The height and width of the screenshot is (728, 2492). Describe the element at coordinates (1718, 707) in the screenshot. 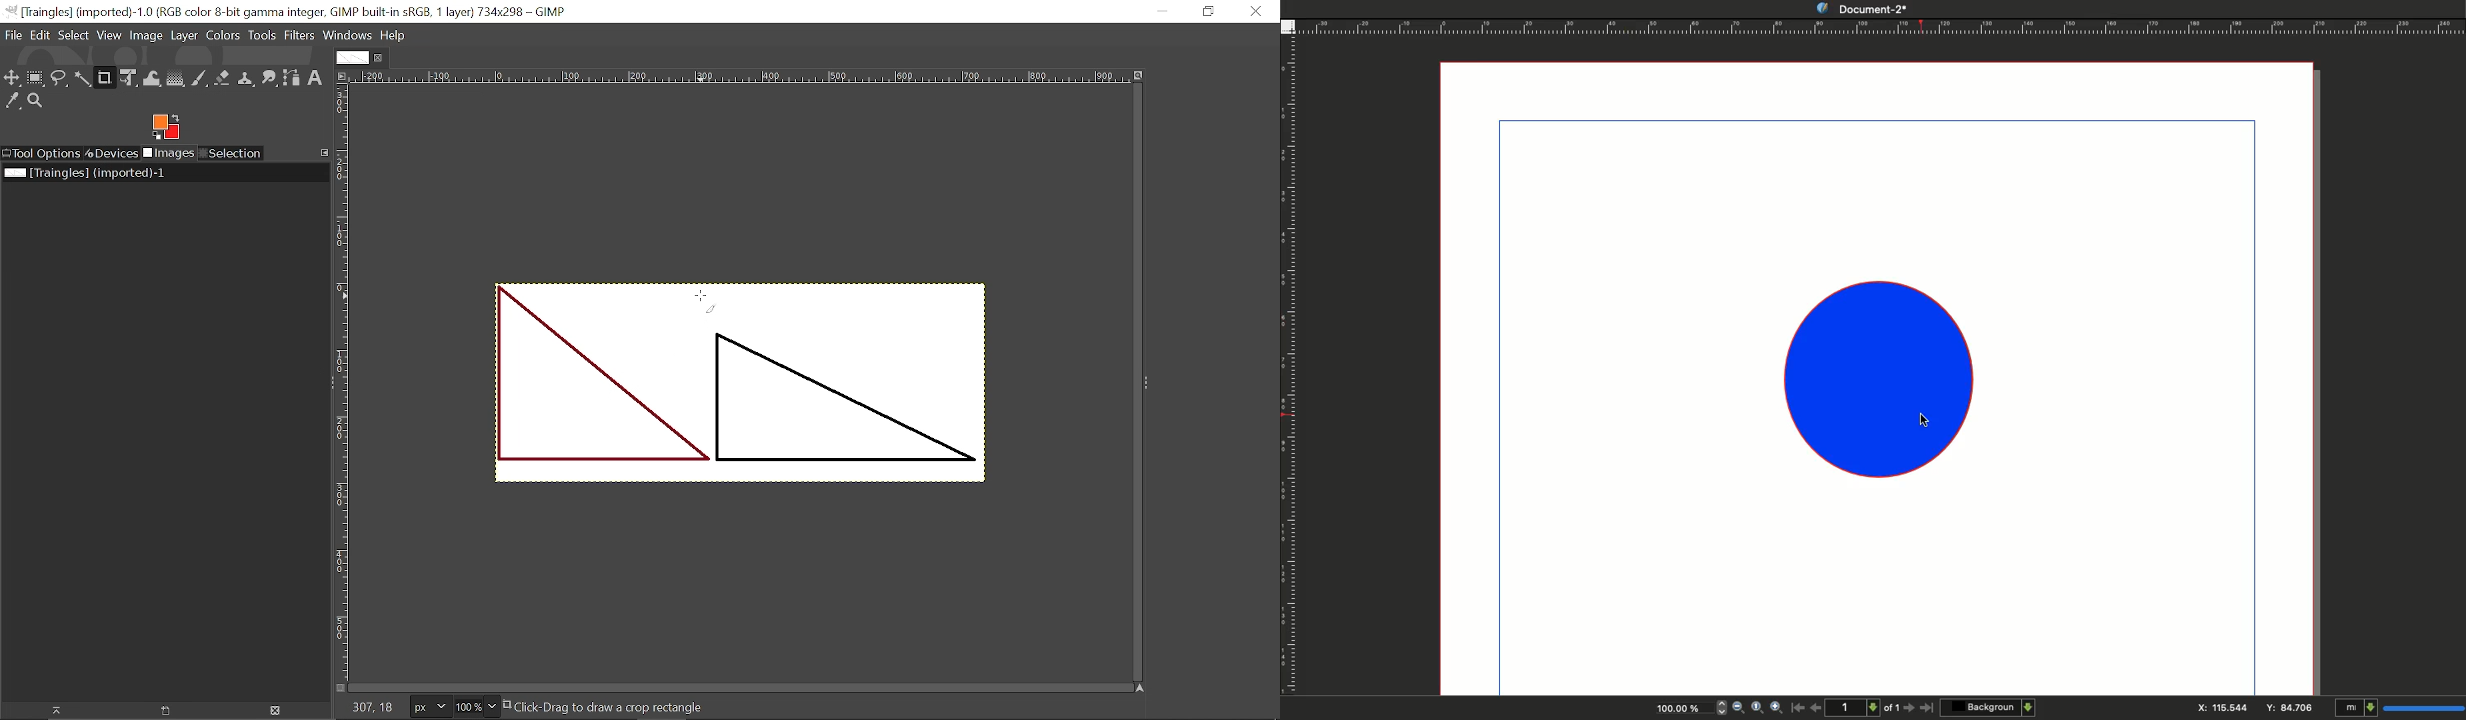

I see `zoom in and out` at that location.